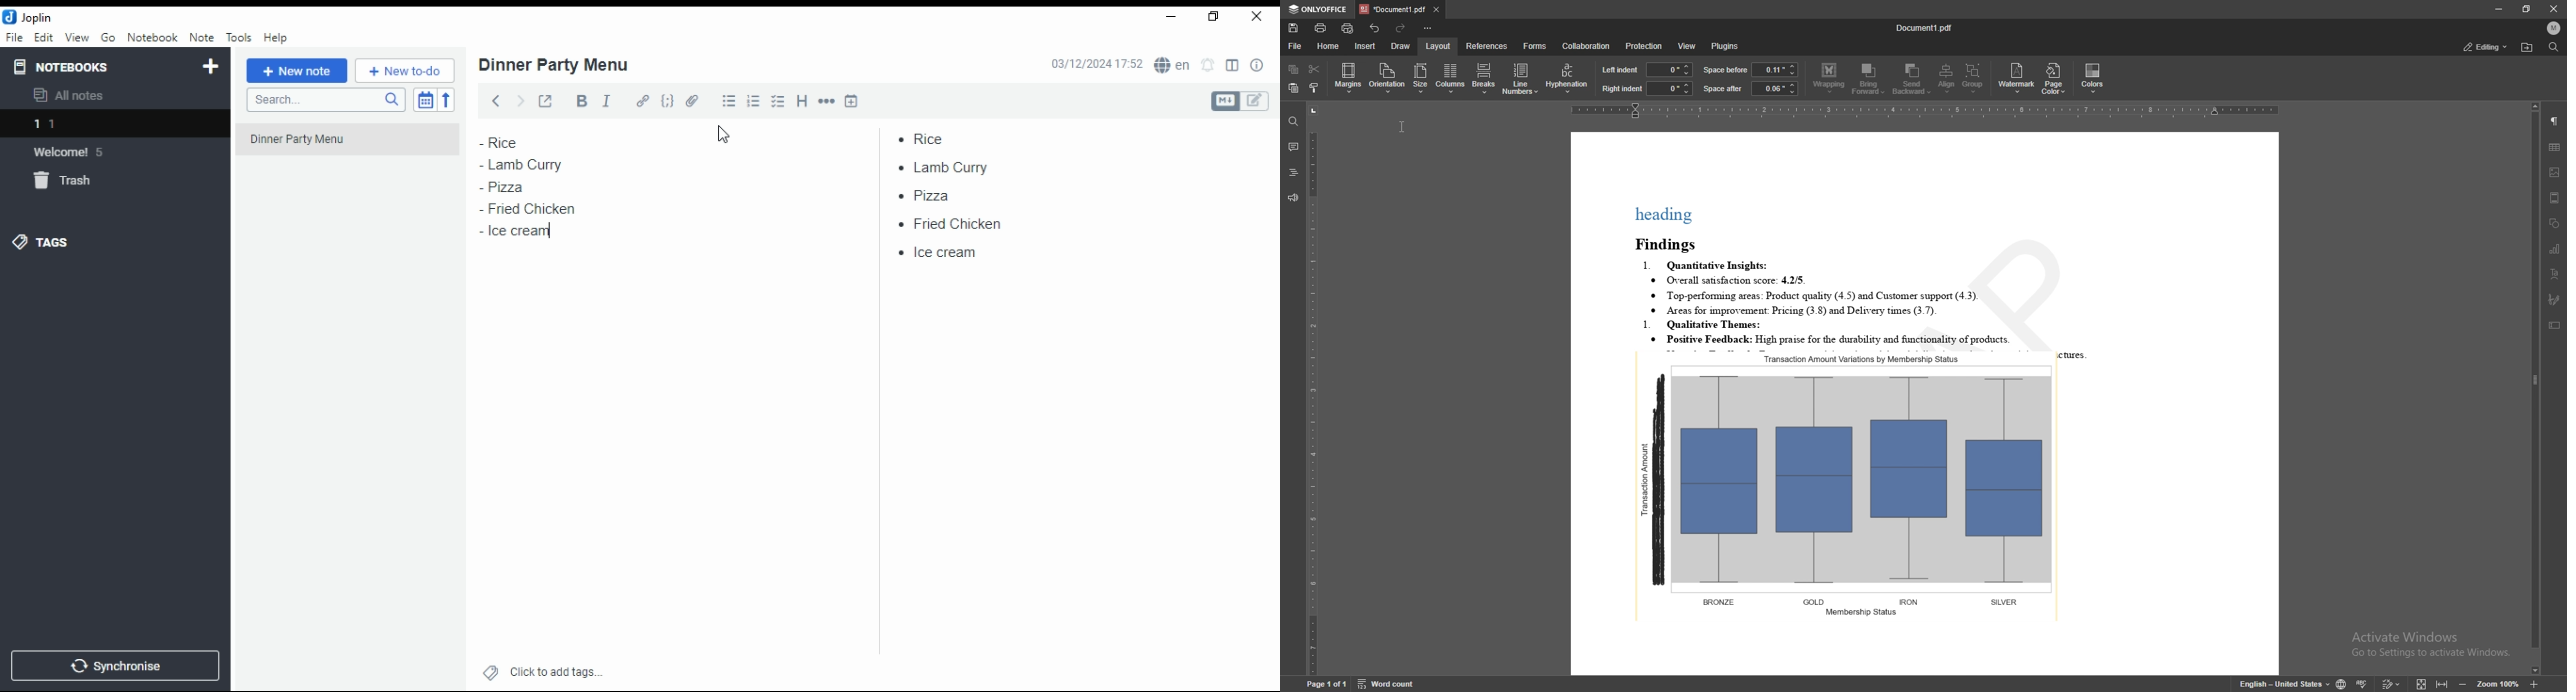 This screenshot has width=2576, height=700. What do you see at coordinates (448, 99) in the screenshot?
I see `reverse sort order` at bounding box center [448, 99].